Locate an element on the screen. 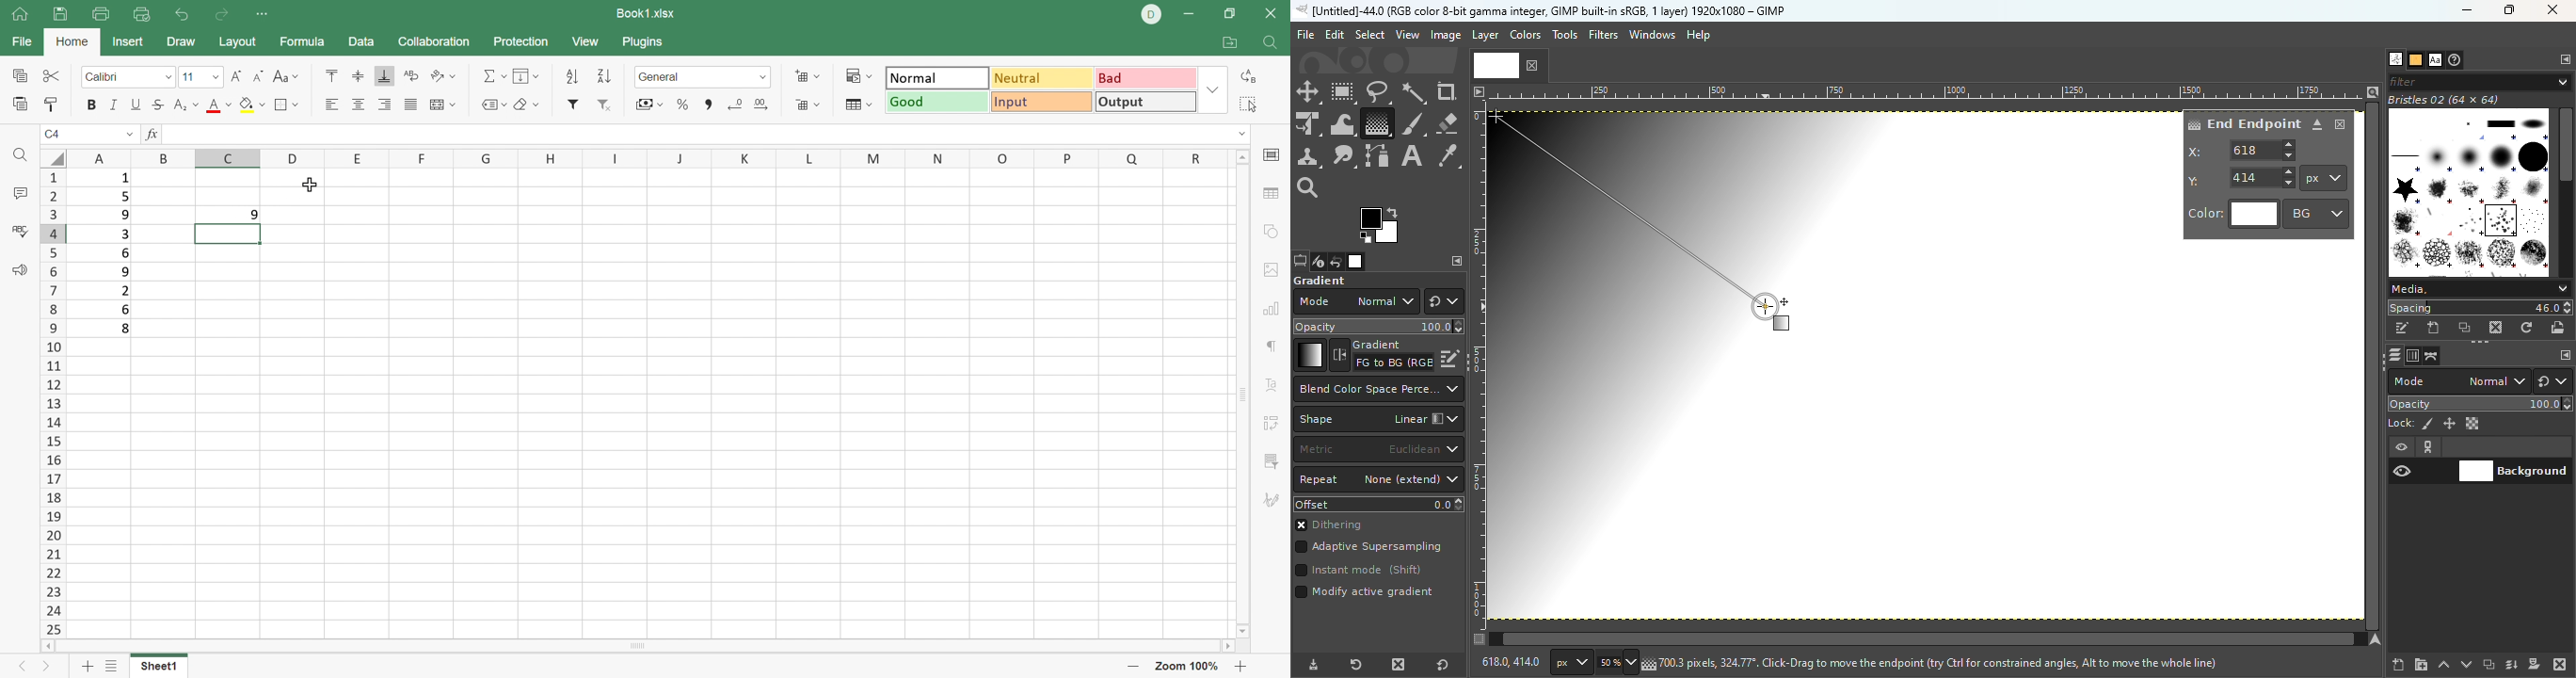 The height and width of the screenshot is (700, 2576). Move tool is located at coordinates (1308, 92).